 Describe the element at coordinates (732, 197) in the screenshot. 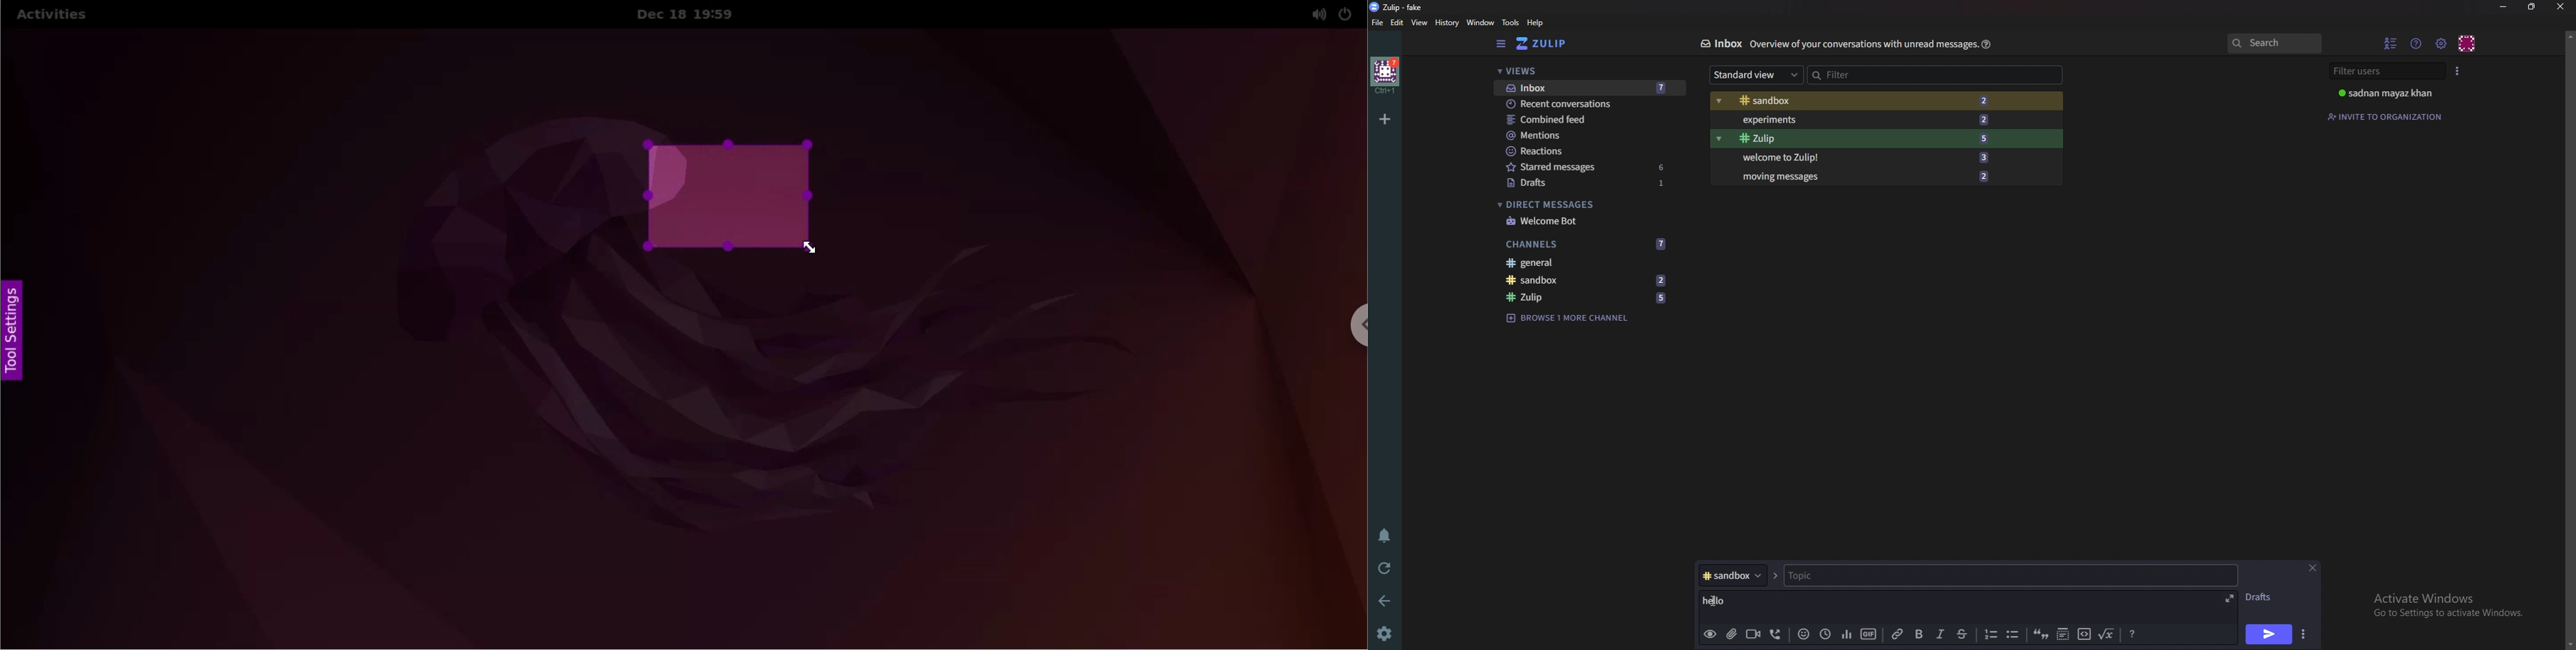

I see `selected area` at that location.